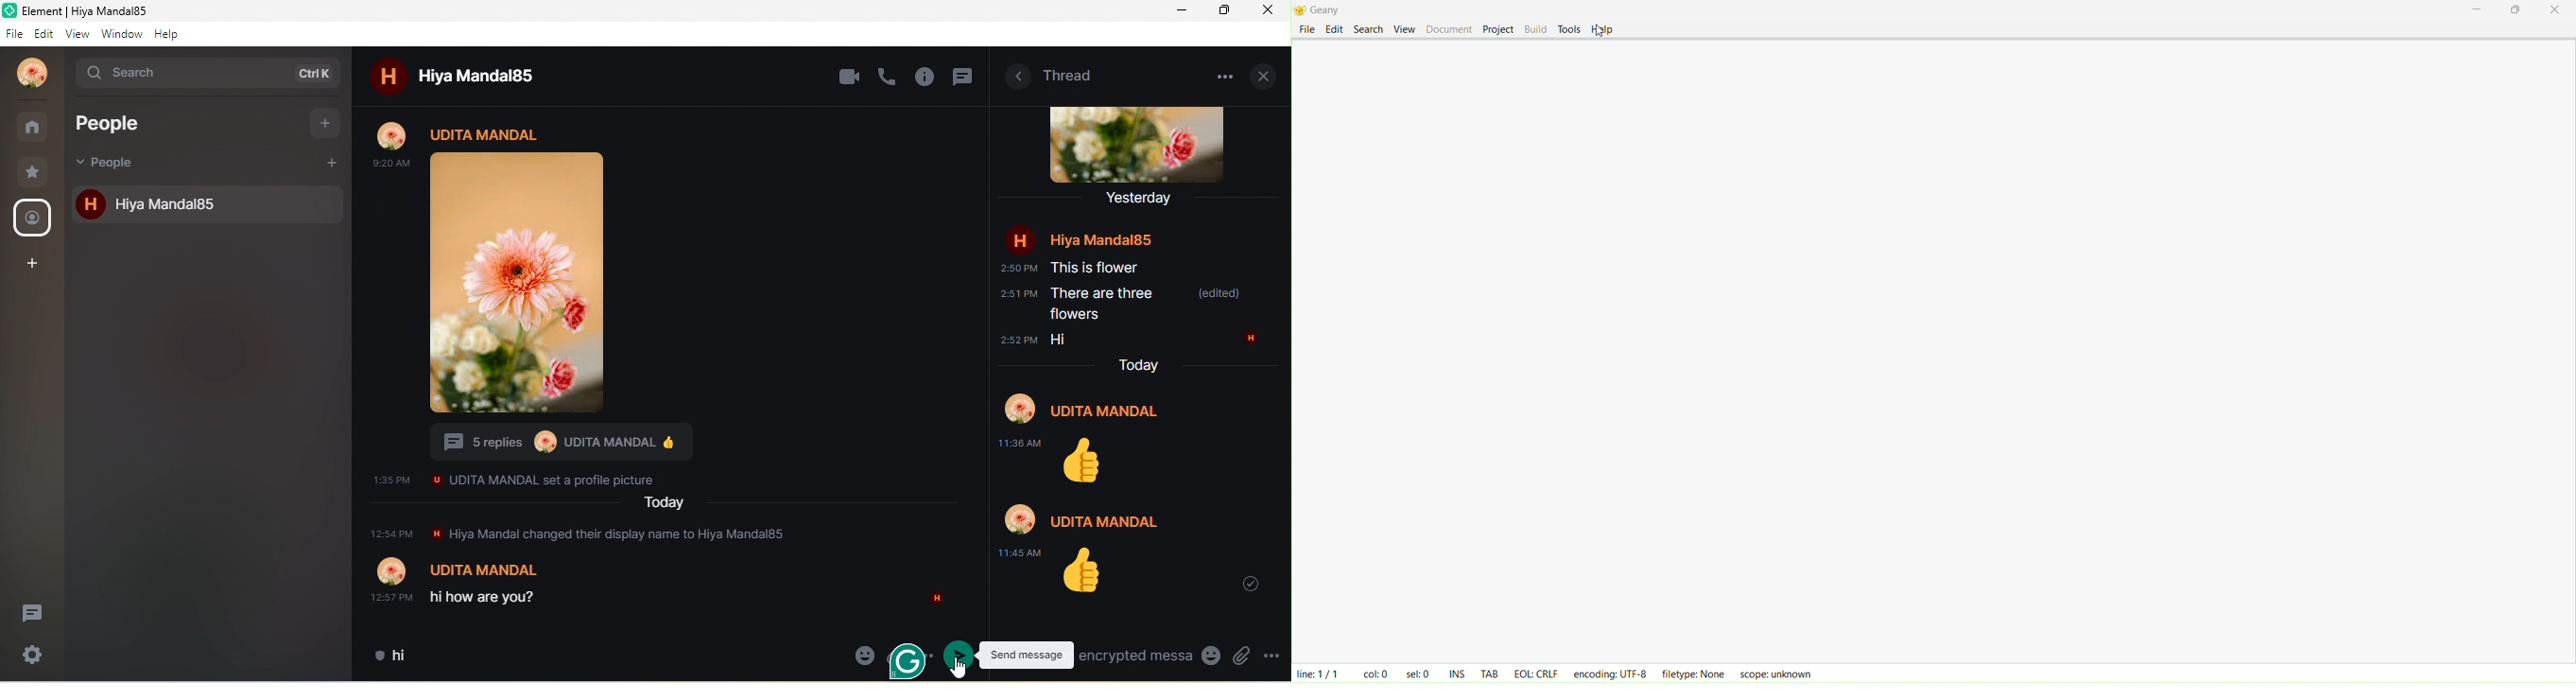 The width and height of the screenshot is (2576, 700). Describe the element at coordinates (771, 138) in the screenshot. I see `reply` at that location.